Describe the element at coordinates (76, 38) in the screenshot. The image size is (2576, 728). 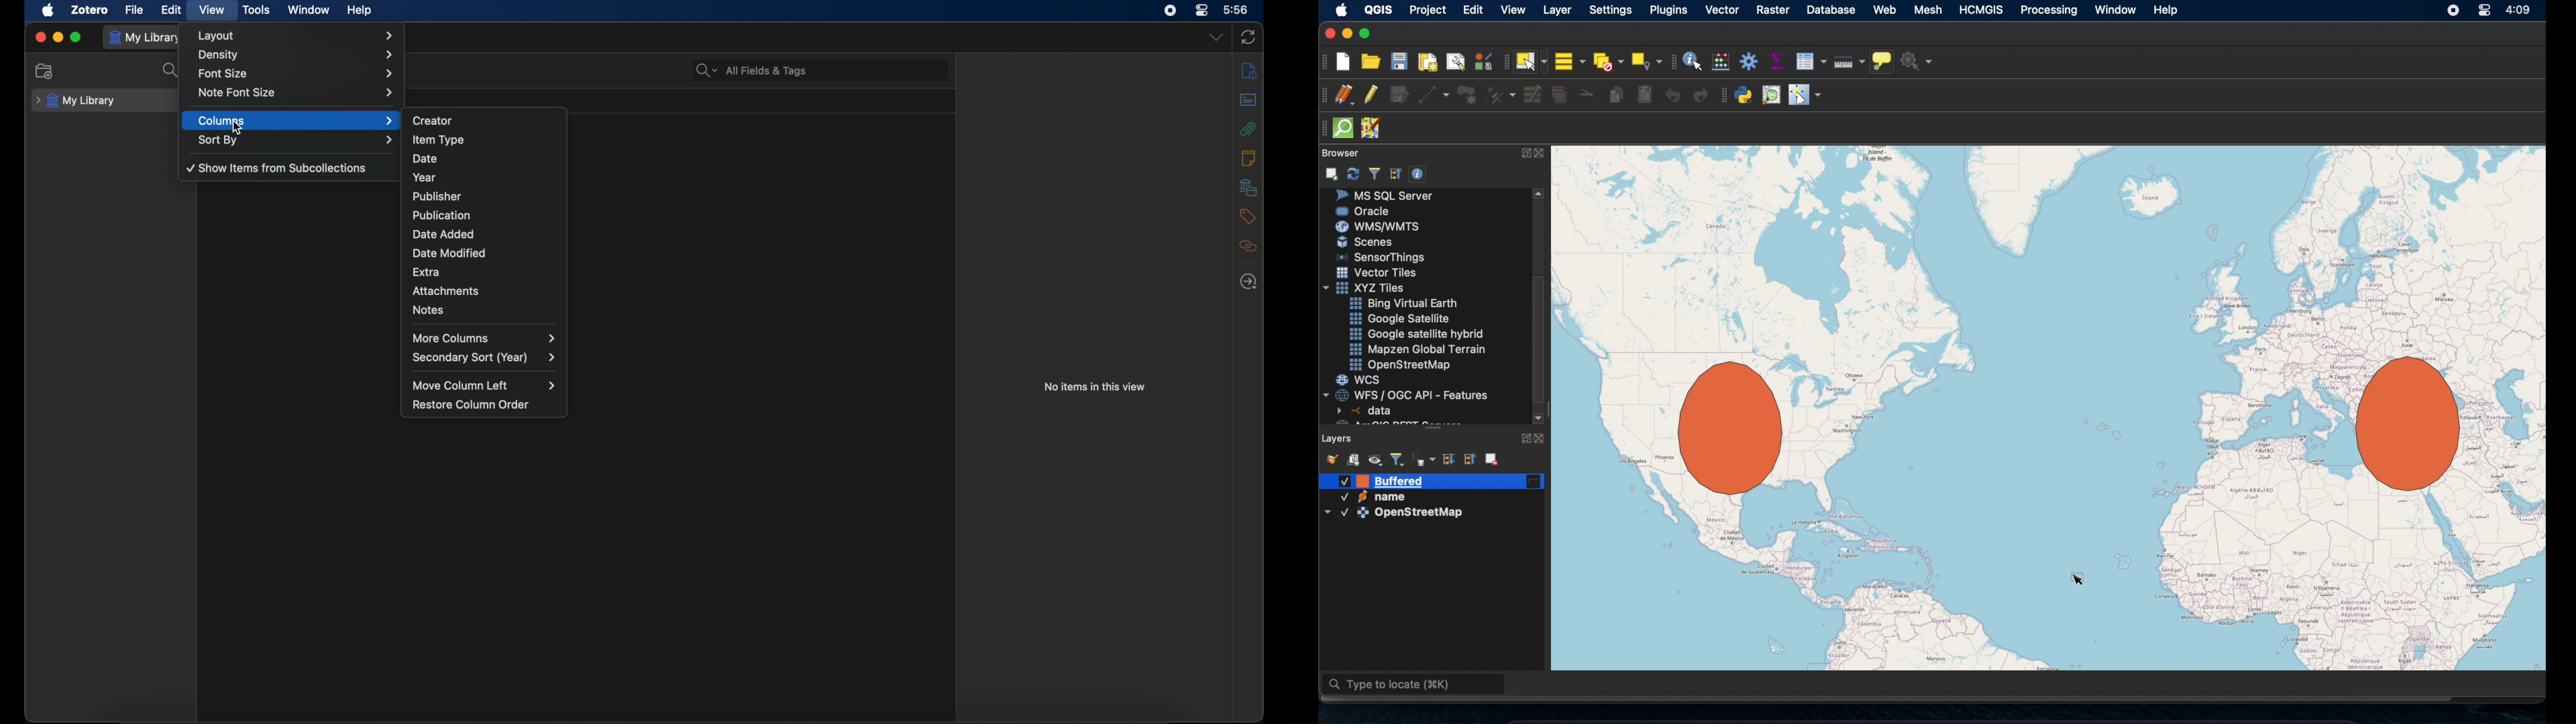
I see `maximize` at that location.